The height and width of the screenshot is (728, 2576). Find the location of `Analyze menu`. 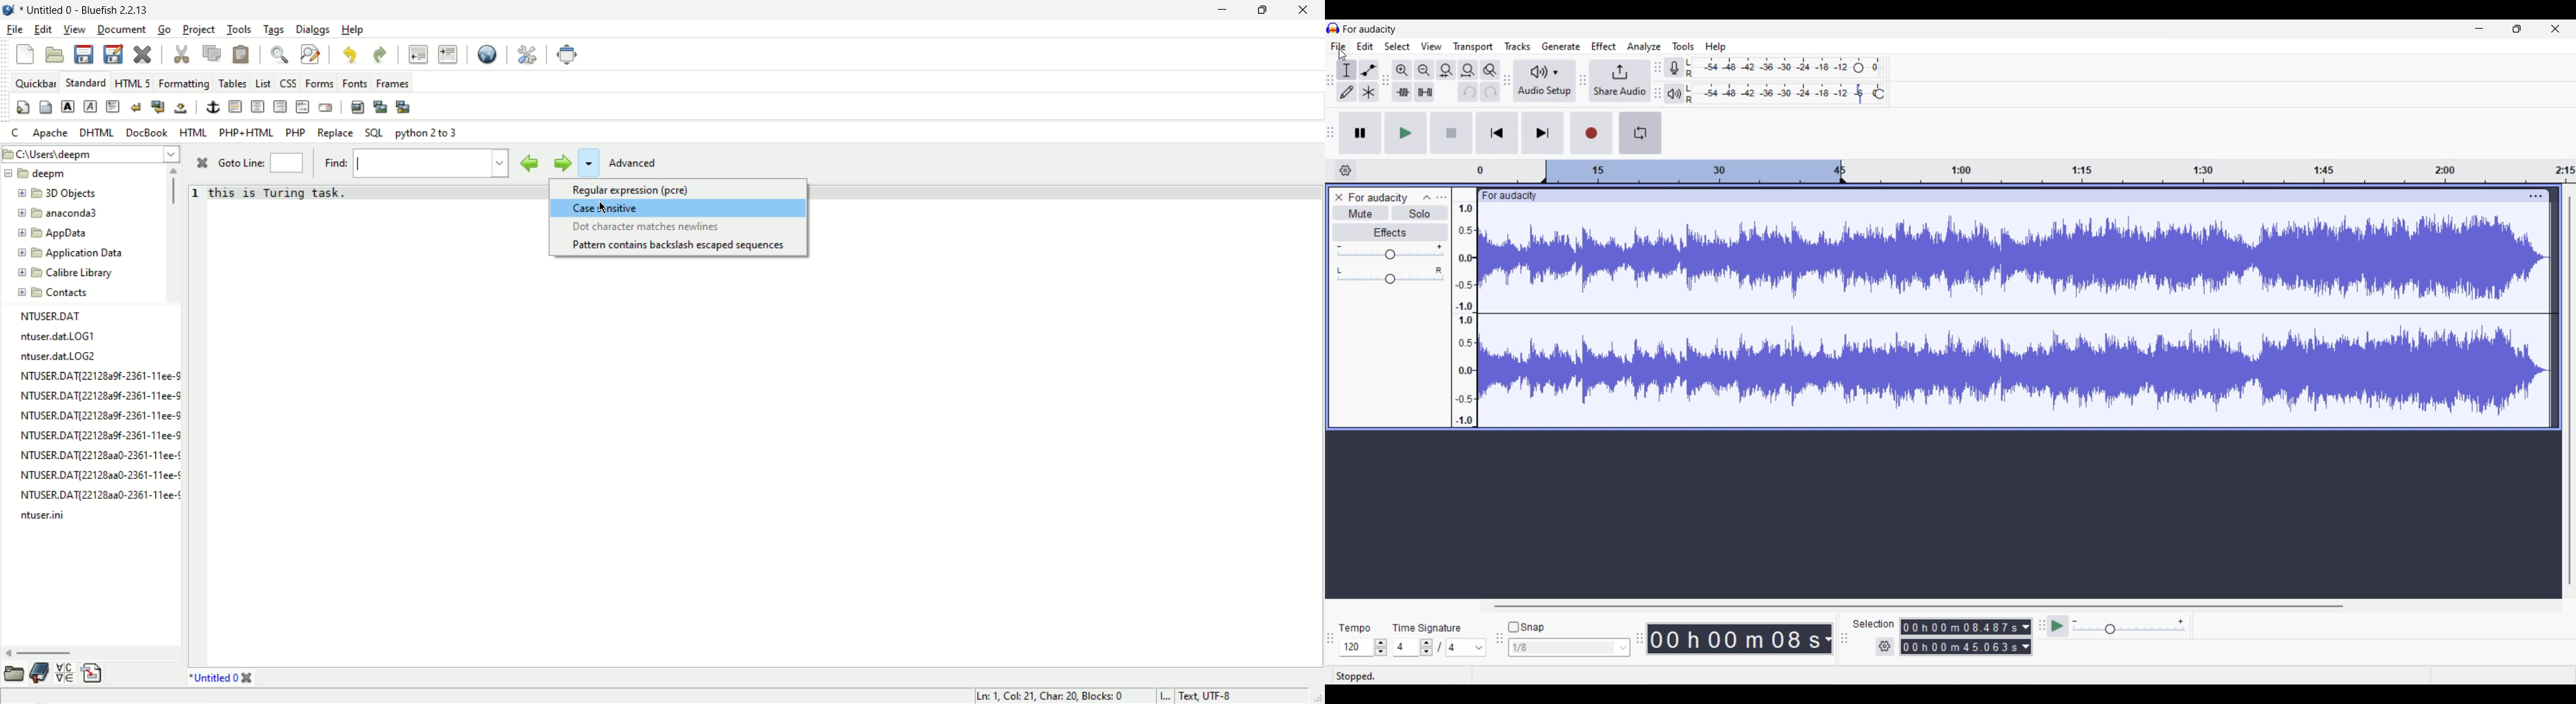

Analyze menu is located at coordinates (1644, 47).